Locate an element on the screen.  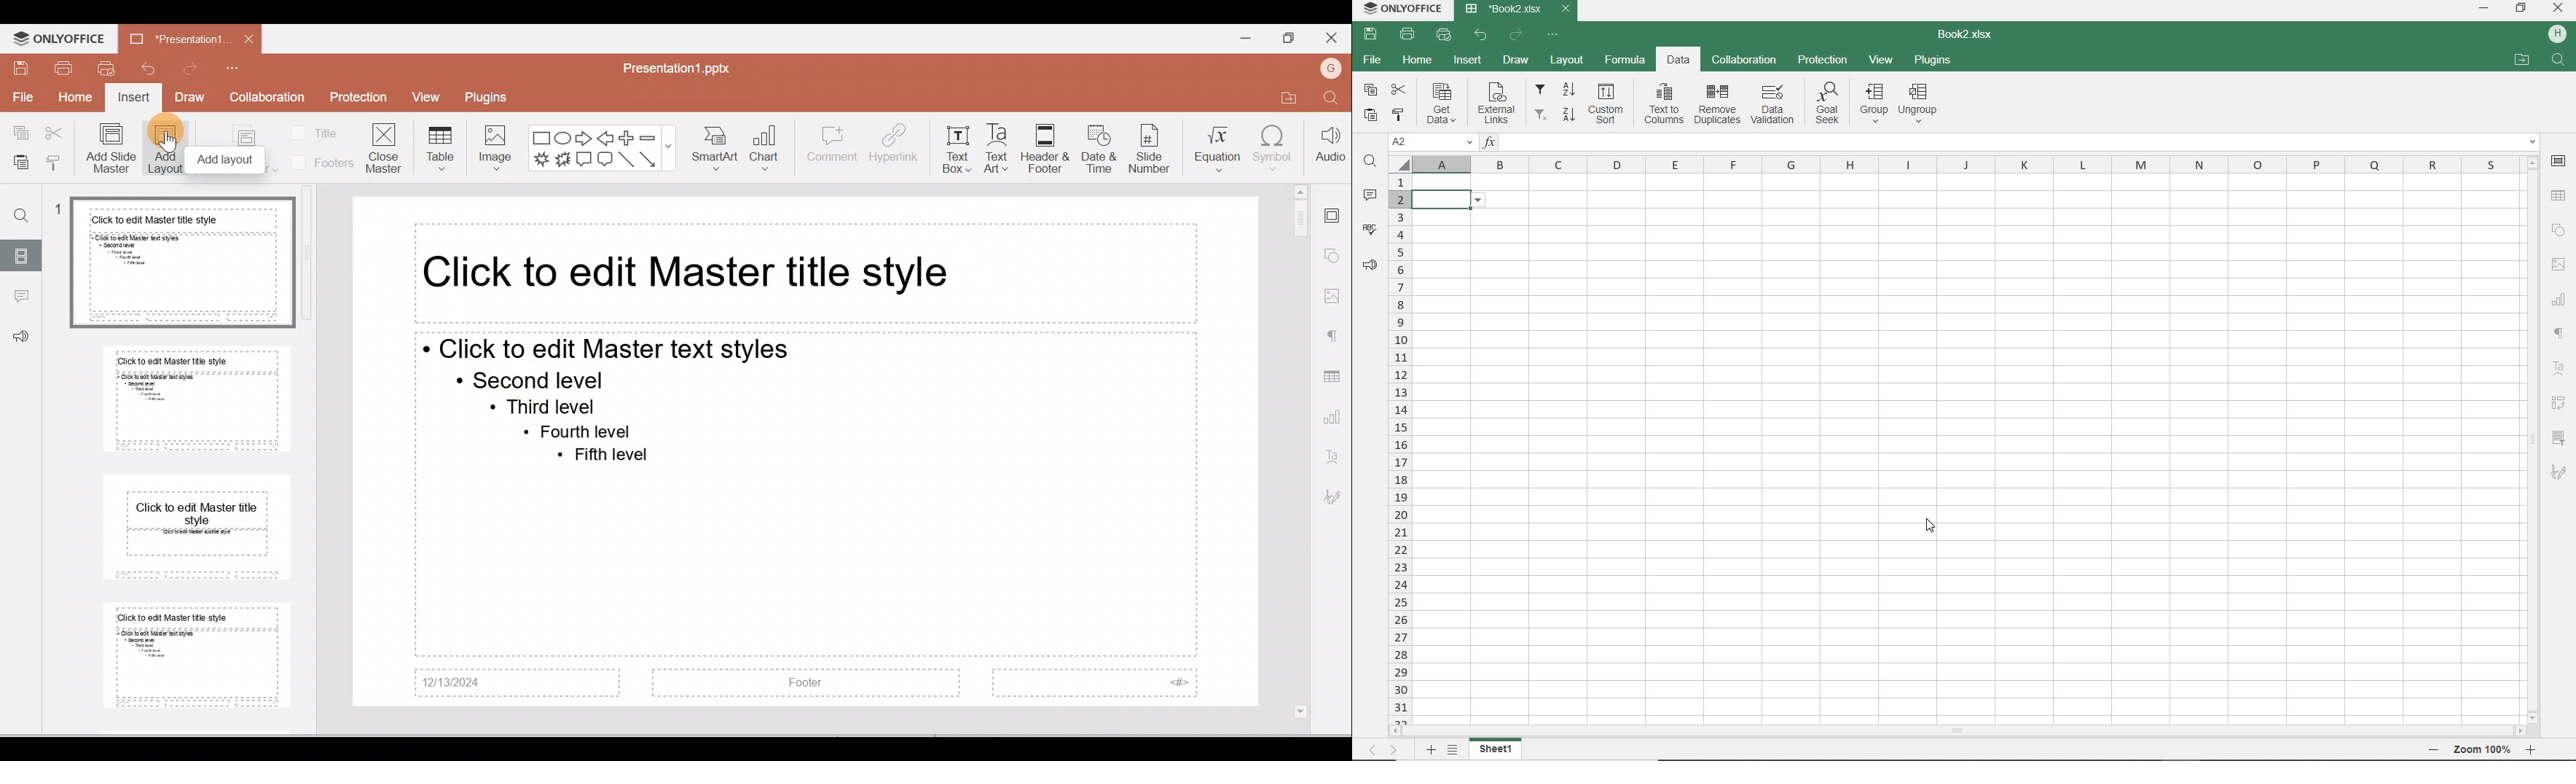
Shape settings is located at coordinates (1336, 257).